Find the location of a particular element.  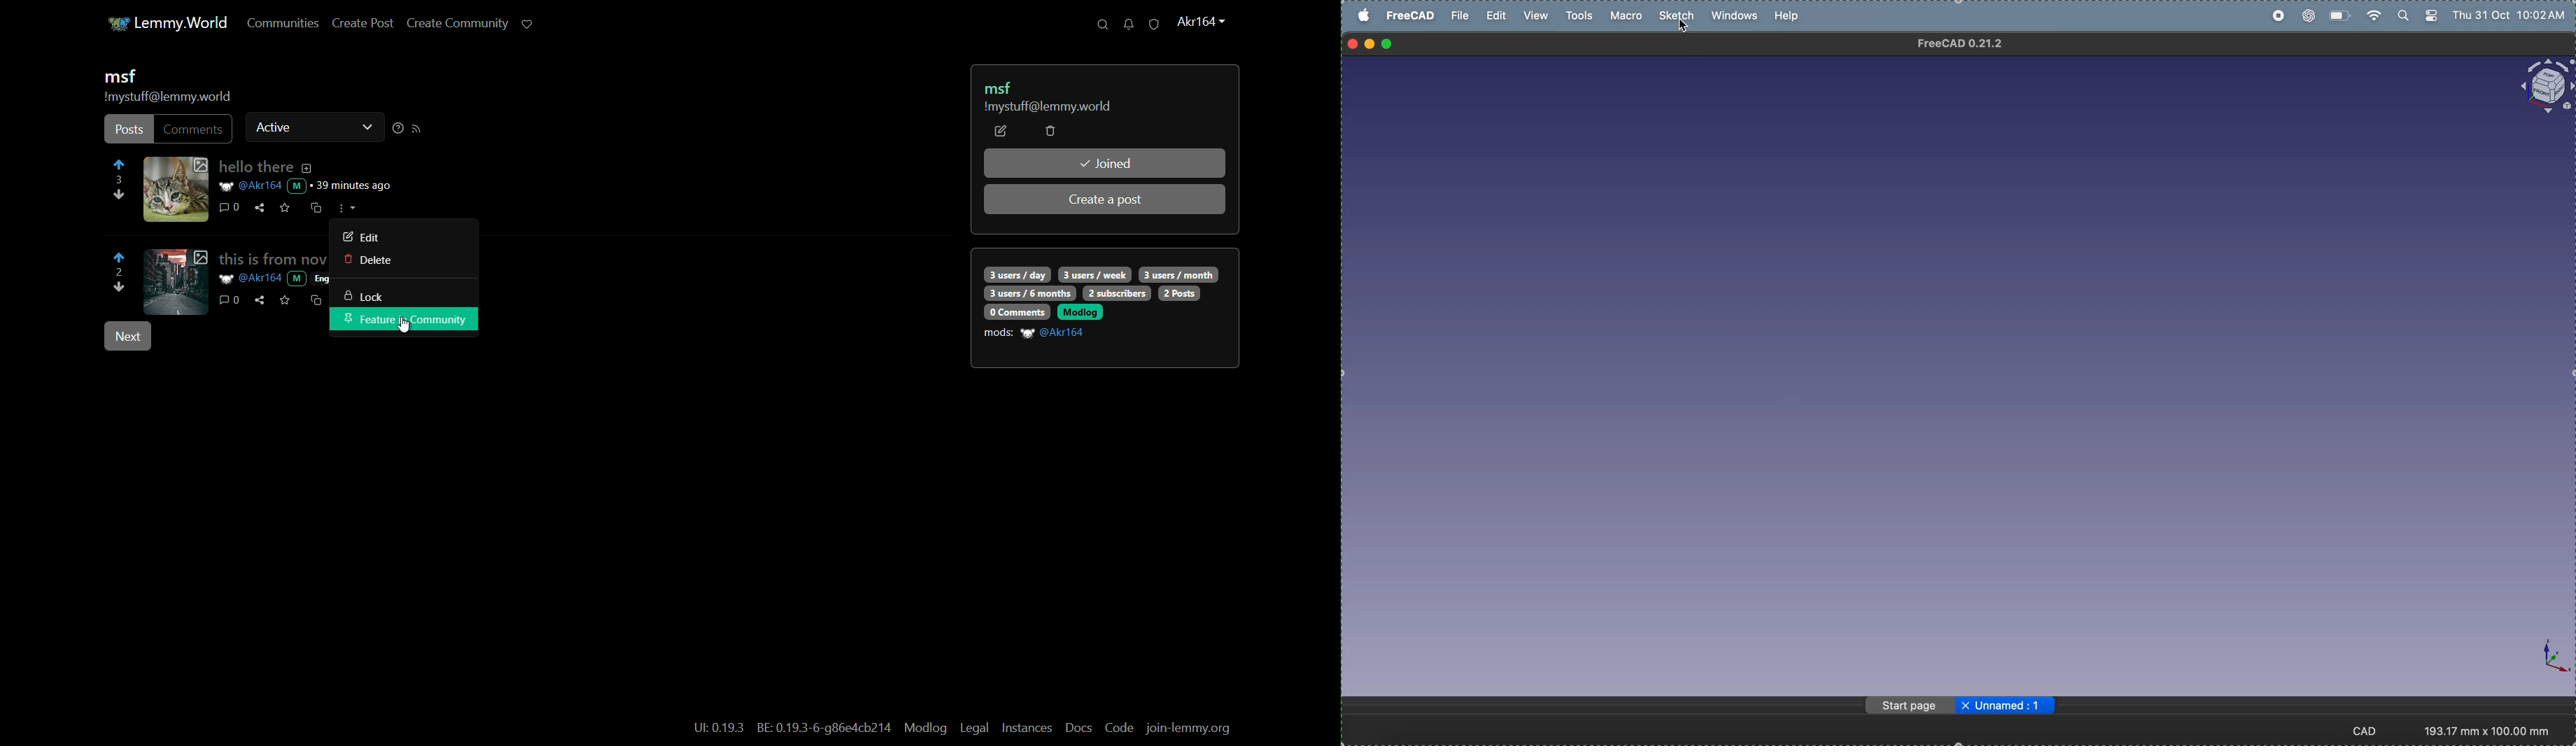

upvote is located at coordinates (120, 167).